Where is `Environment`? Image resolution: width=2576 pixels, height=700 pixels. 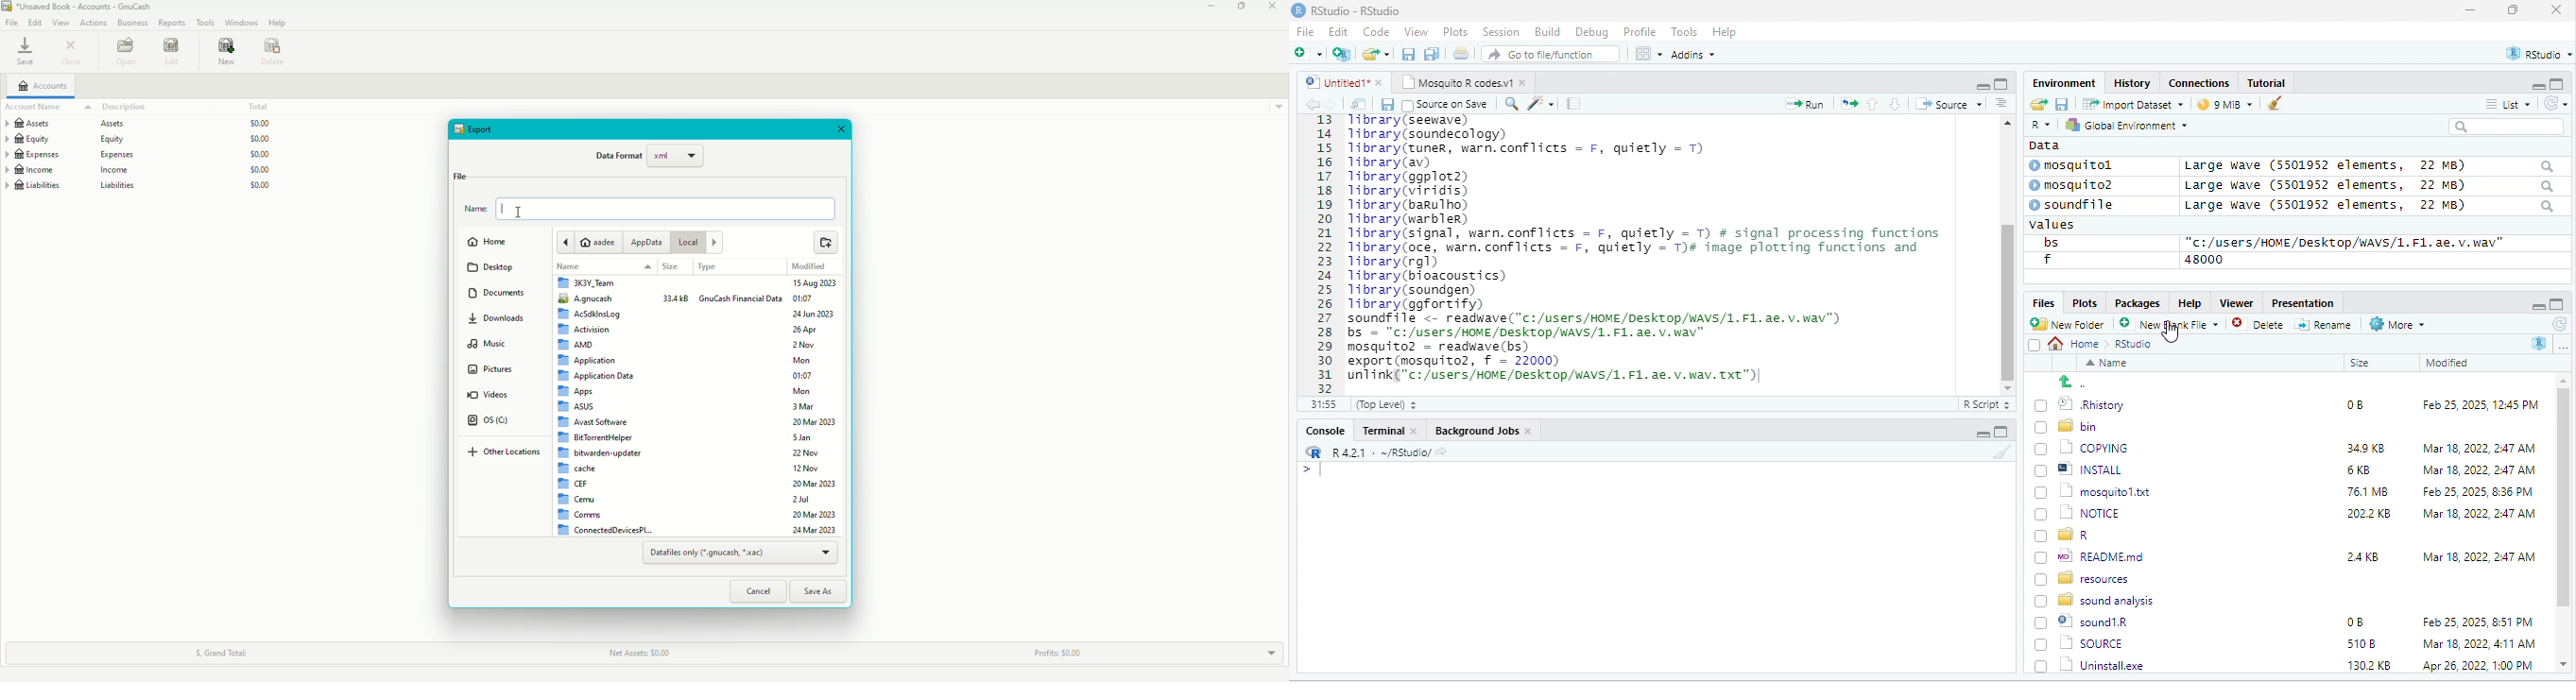
Environment is located at coordinates (2064, 82).